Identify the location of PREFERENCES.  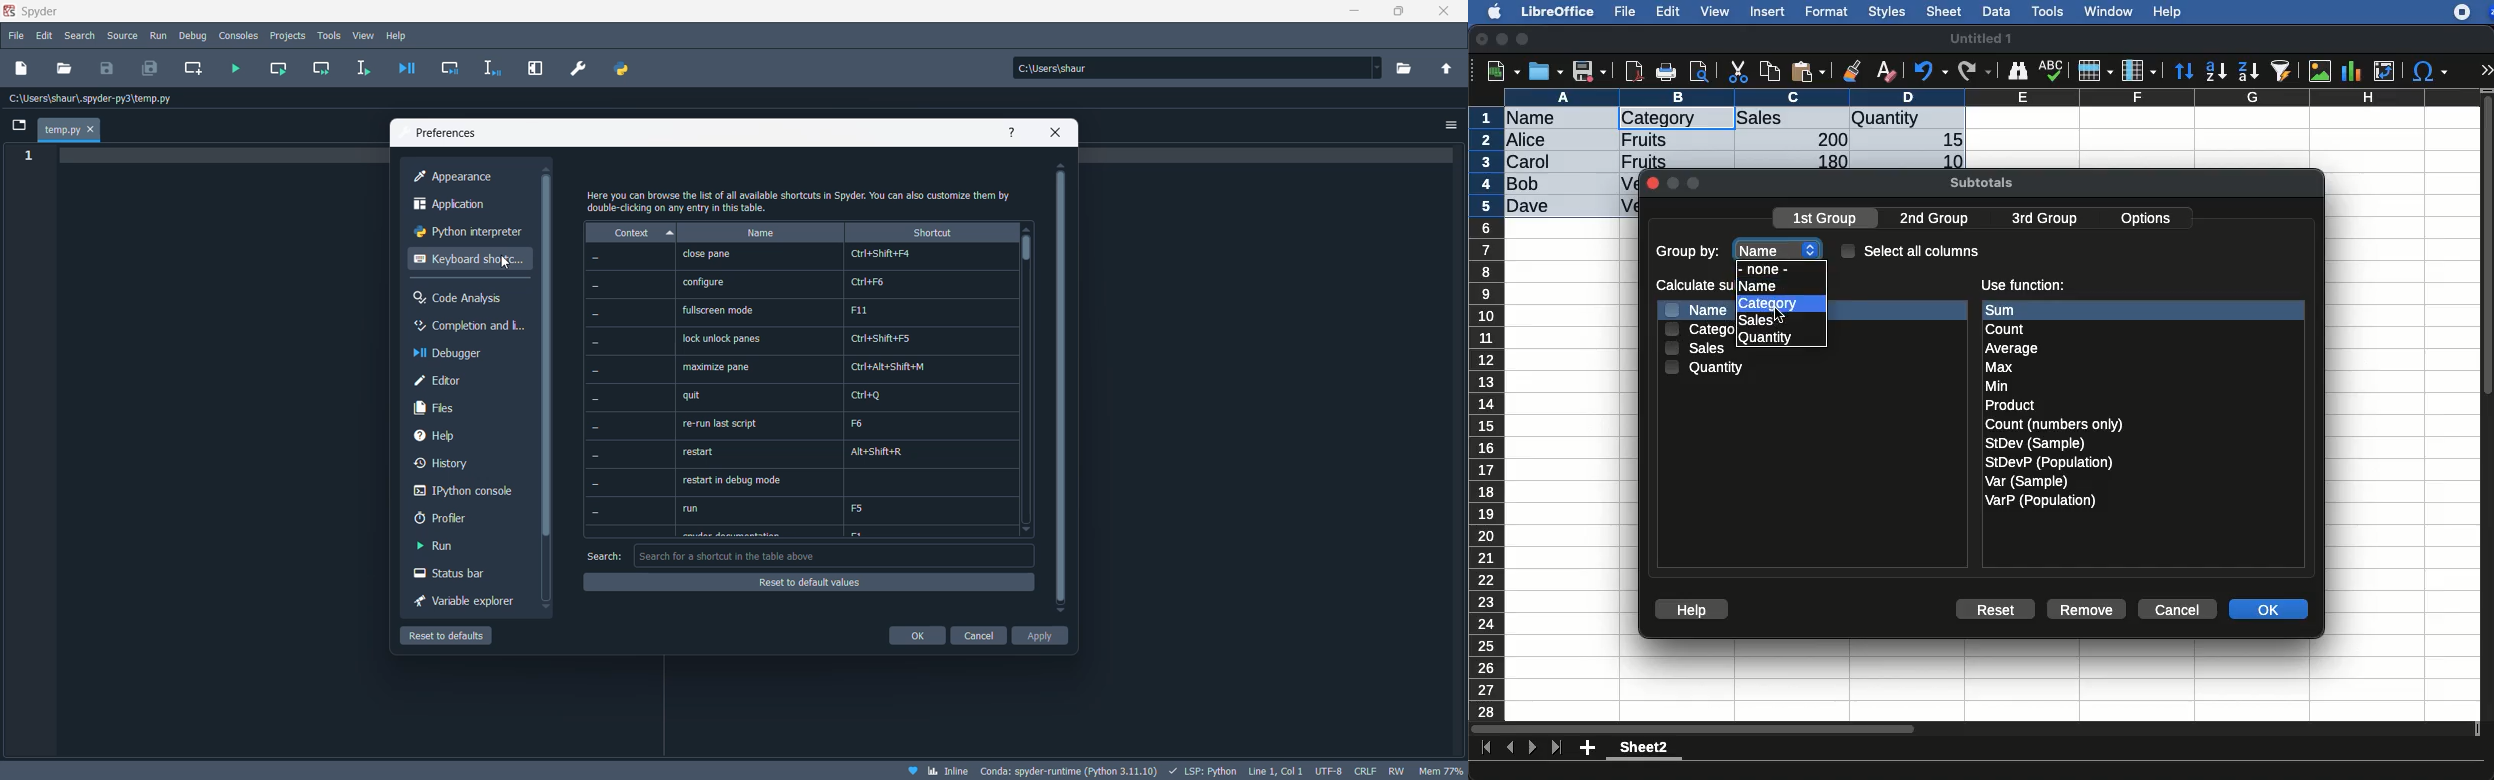
(580, 69).